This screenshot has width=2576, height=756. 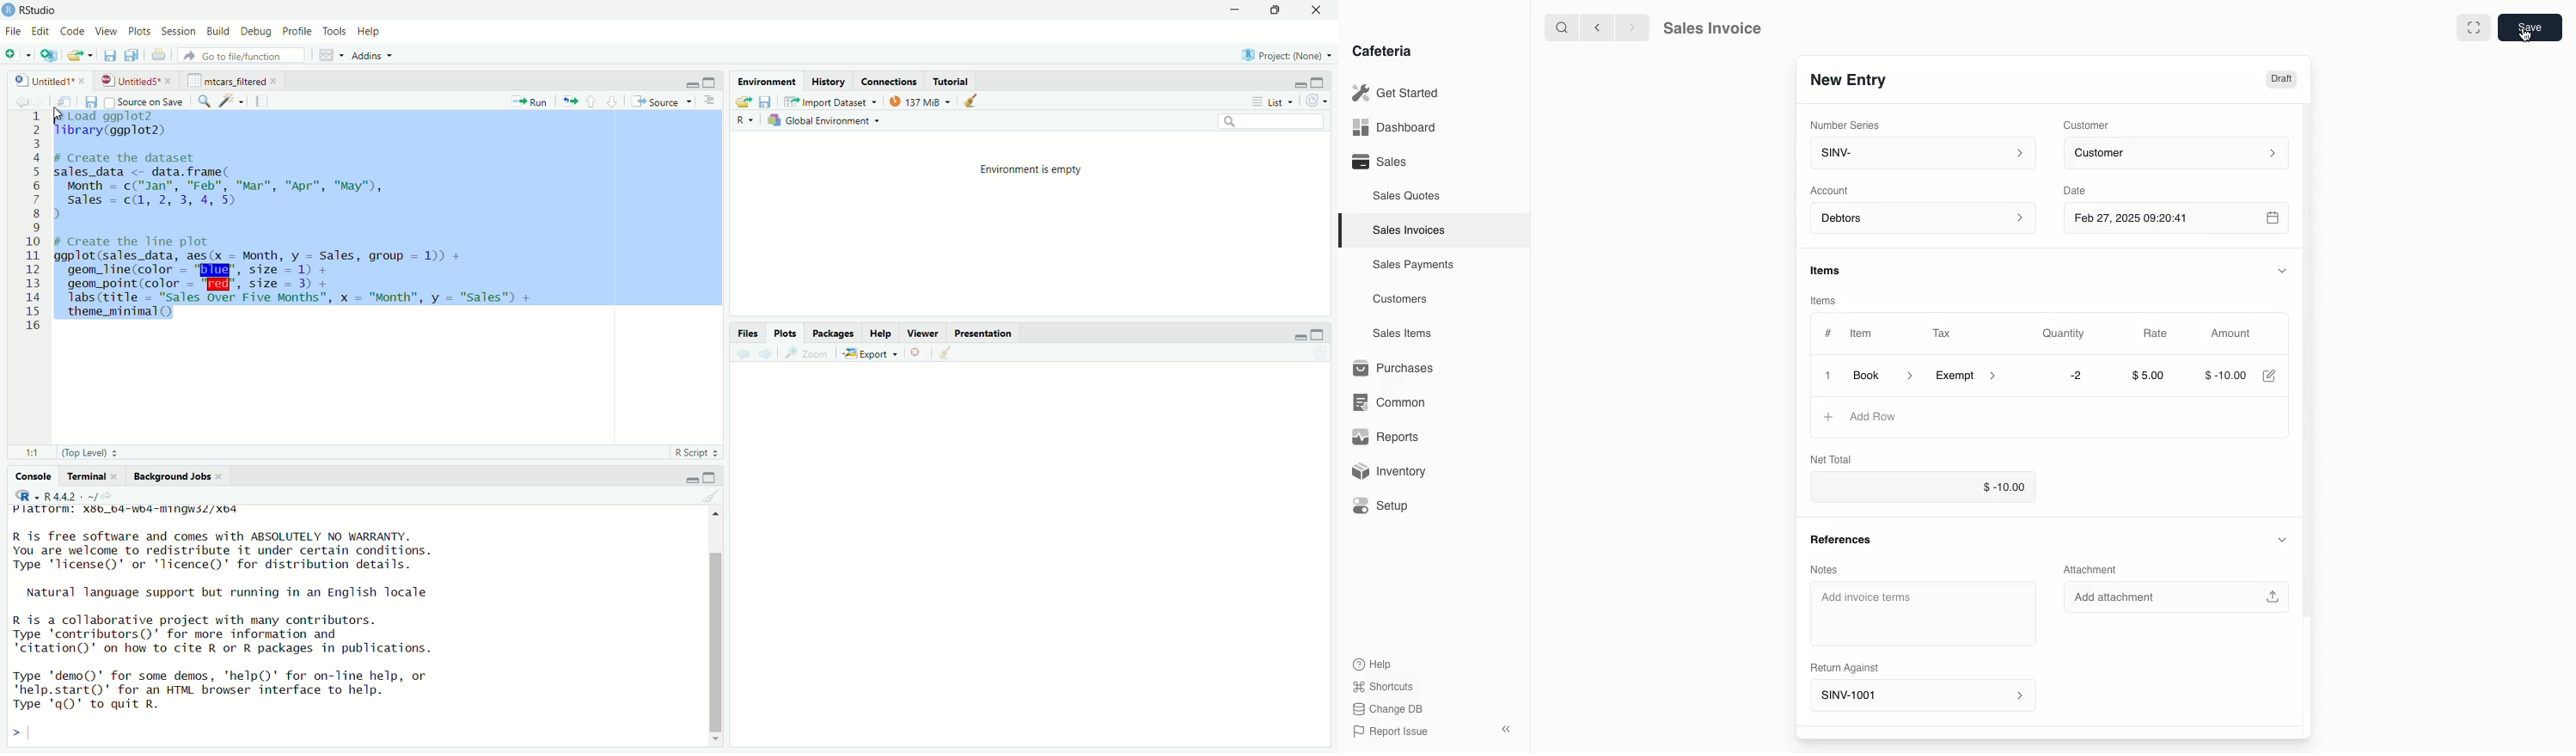 What do you see at coordinates (1834, 191) in the screenshot?
I see `Account` at bounding box center [1834, 191].